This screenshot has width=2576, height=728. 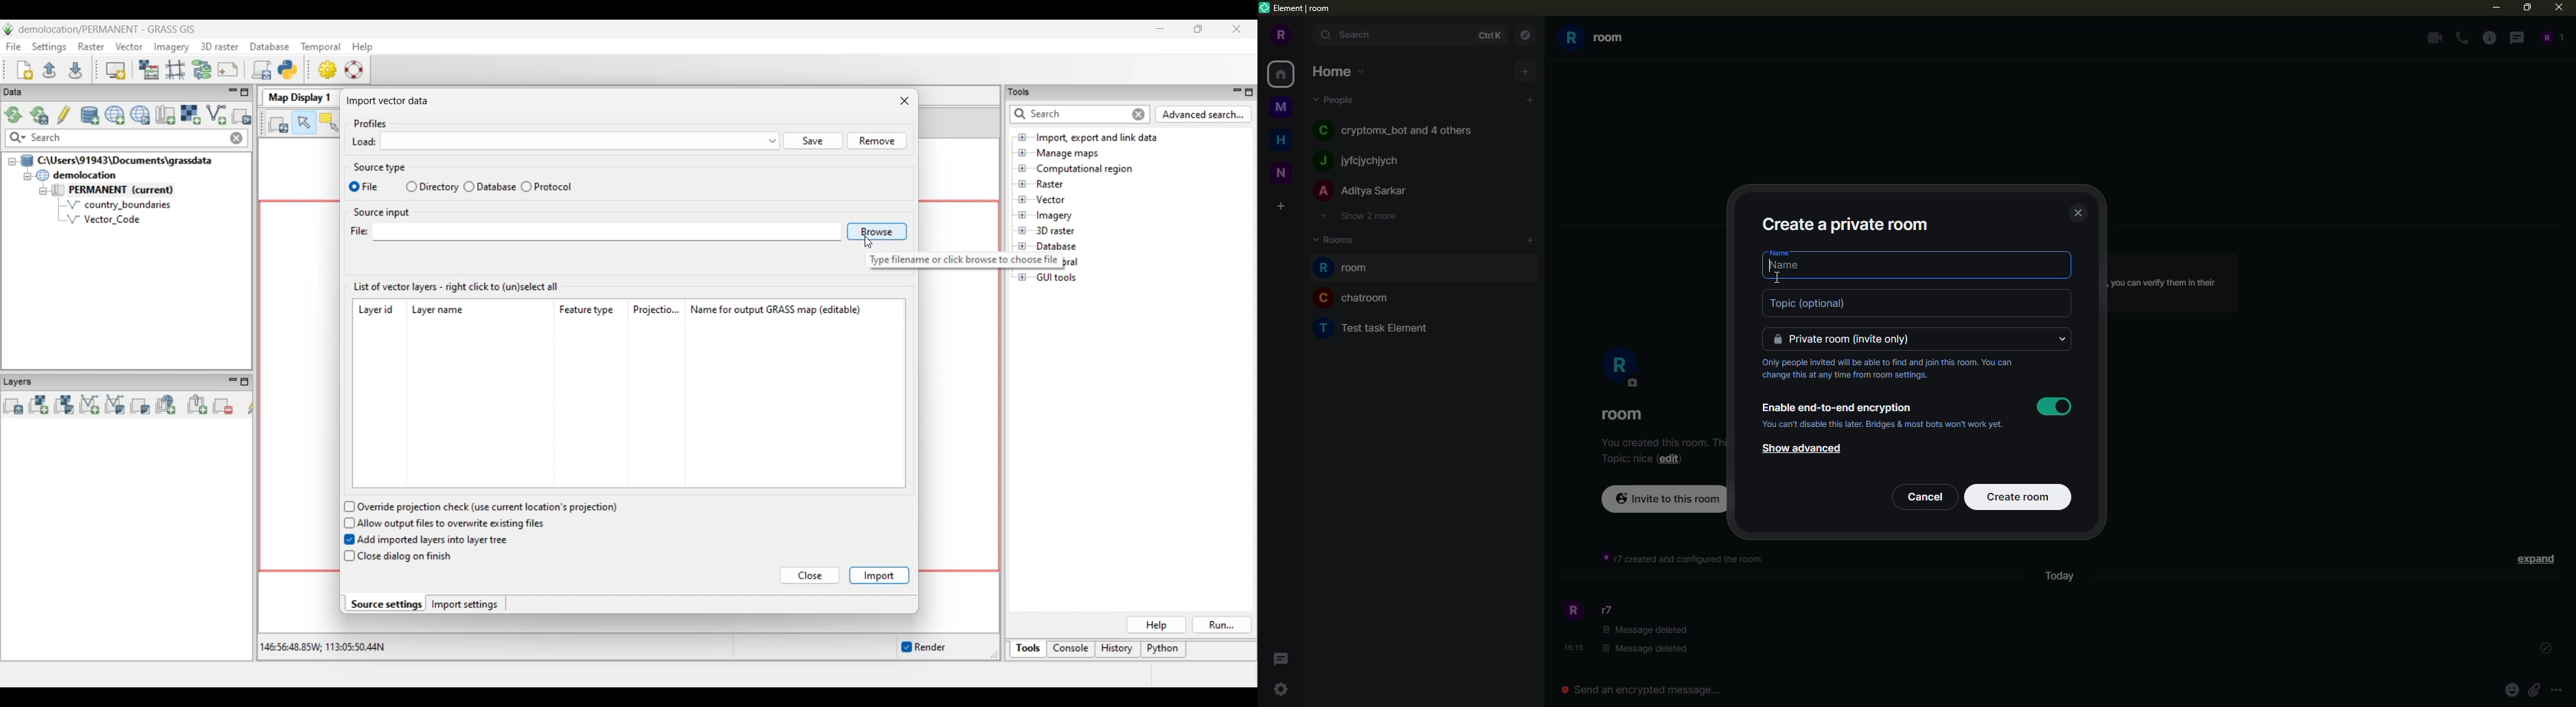 I want to click on space, so click(x=1283, y=172).